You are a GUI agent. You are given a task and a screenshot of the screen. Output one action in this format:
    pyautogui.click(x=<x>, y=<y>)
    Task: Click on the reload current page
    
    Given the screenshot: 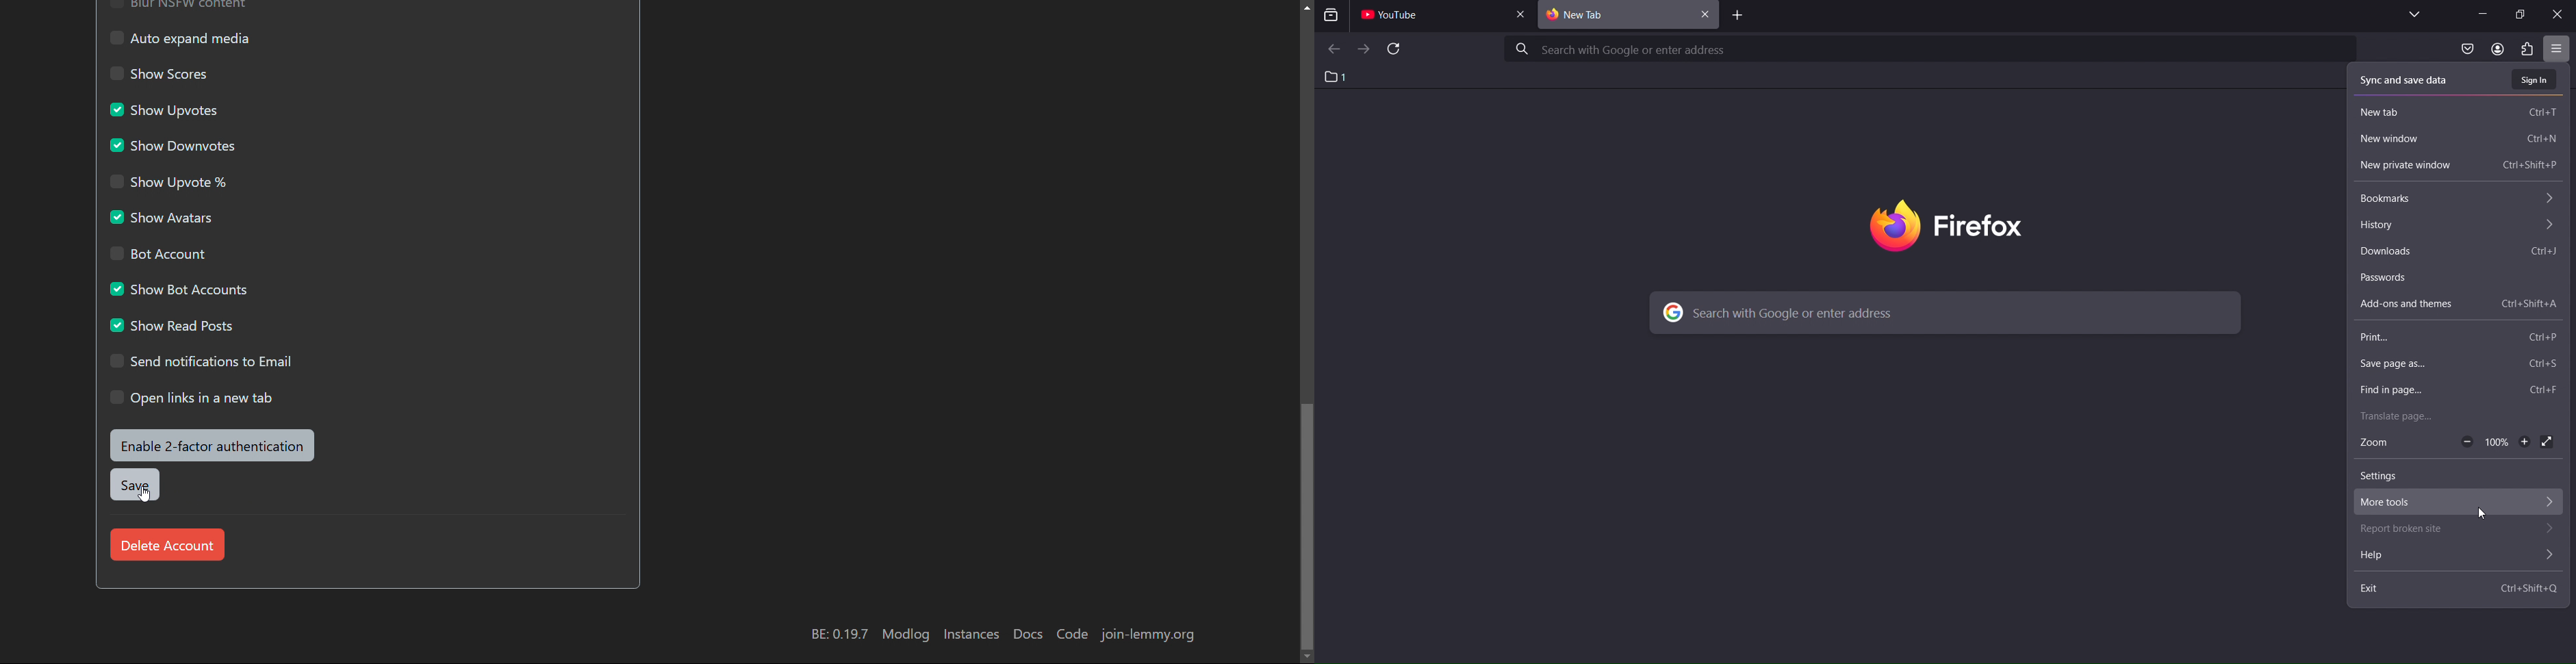 What is the action you would take?
    pyautogui.click(x=1395, y=50)
    